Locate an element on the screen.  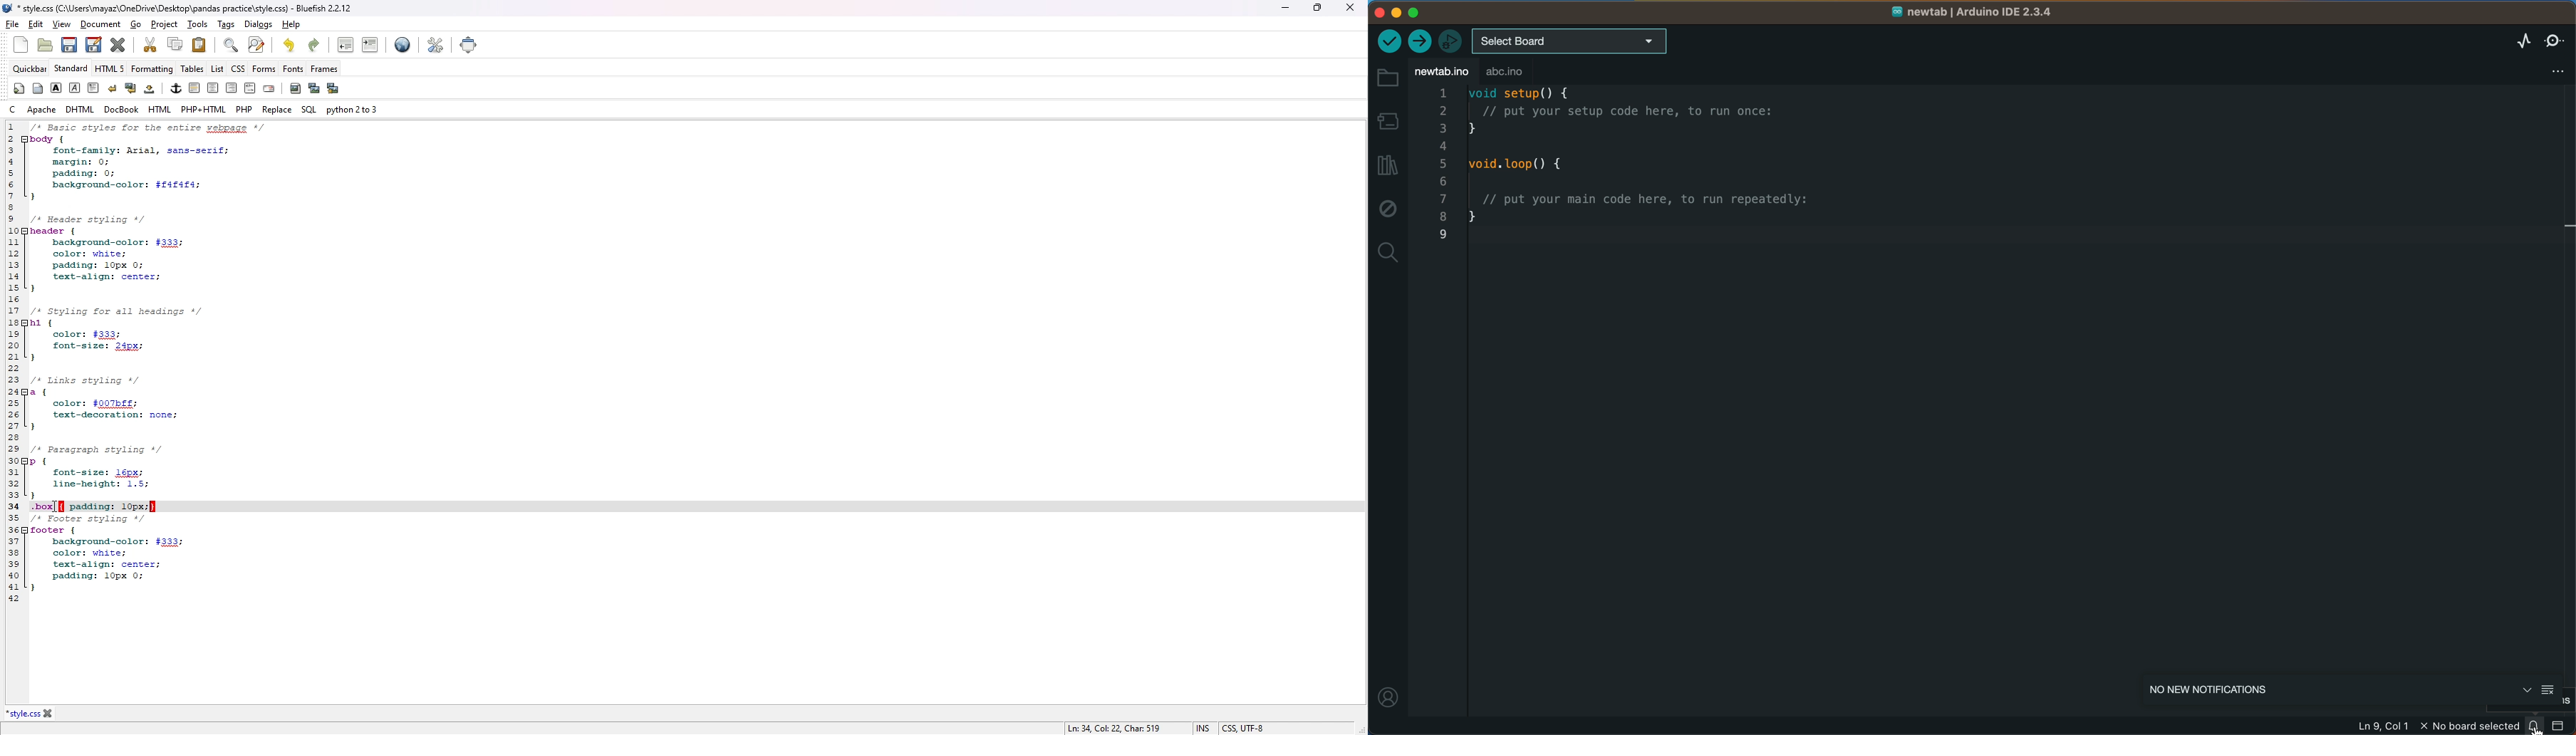
right indent is located at coordinates (194, 88).